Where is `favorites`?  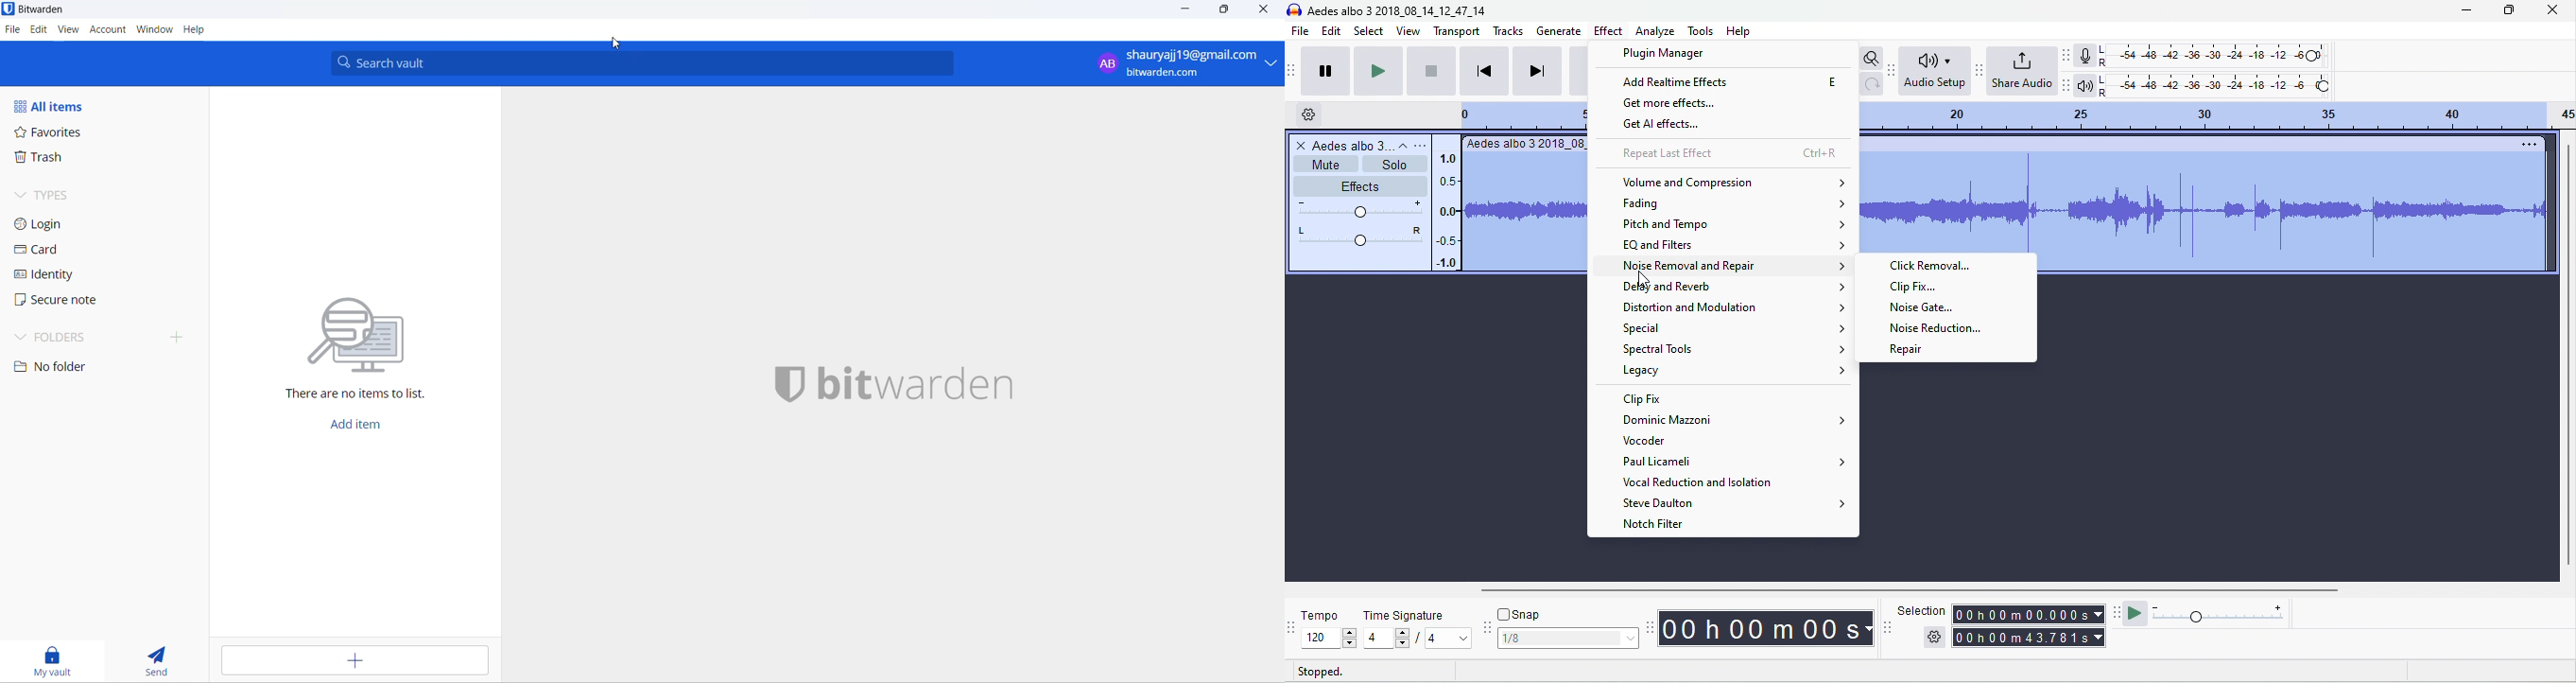 favorites is located at coordinates (58, 134).